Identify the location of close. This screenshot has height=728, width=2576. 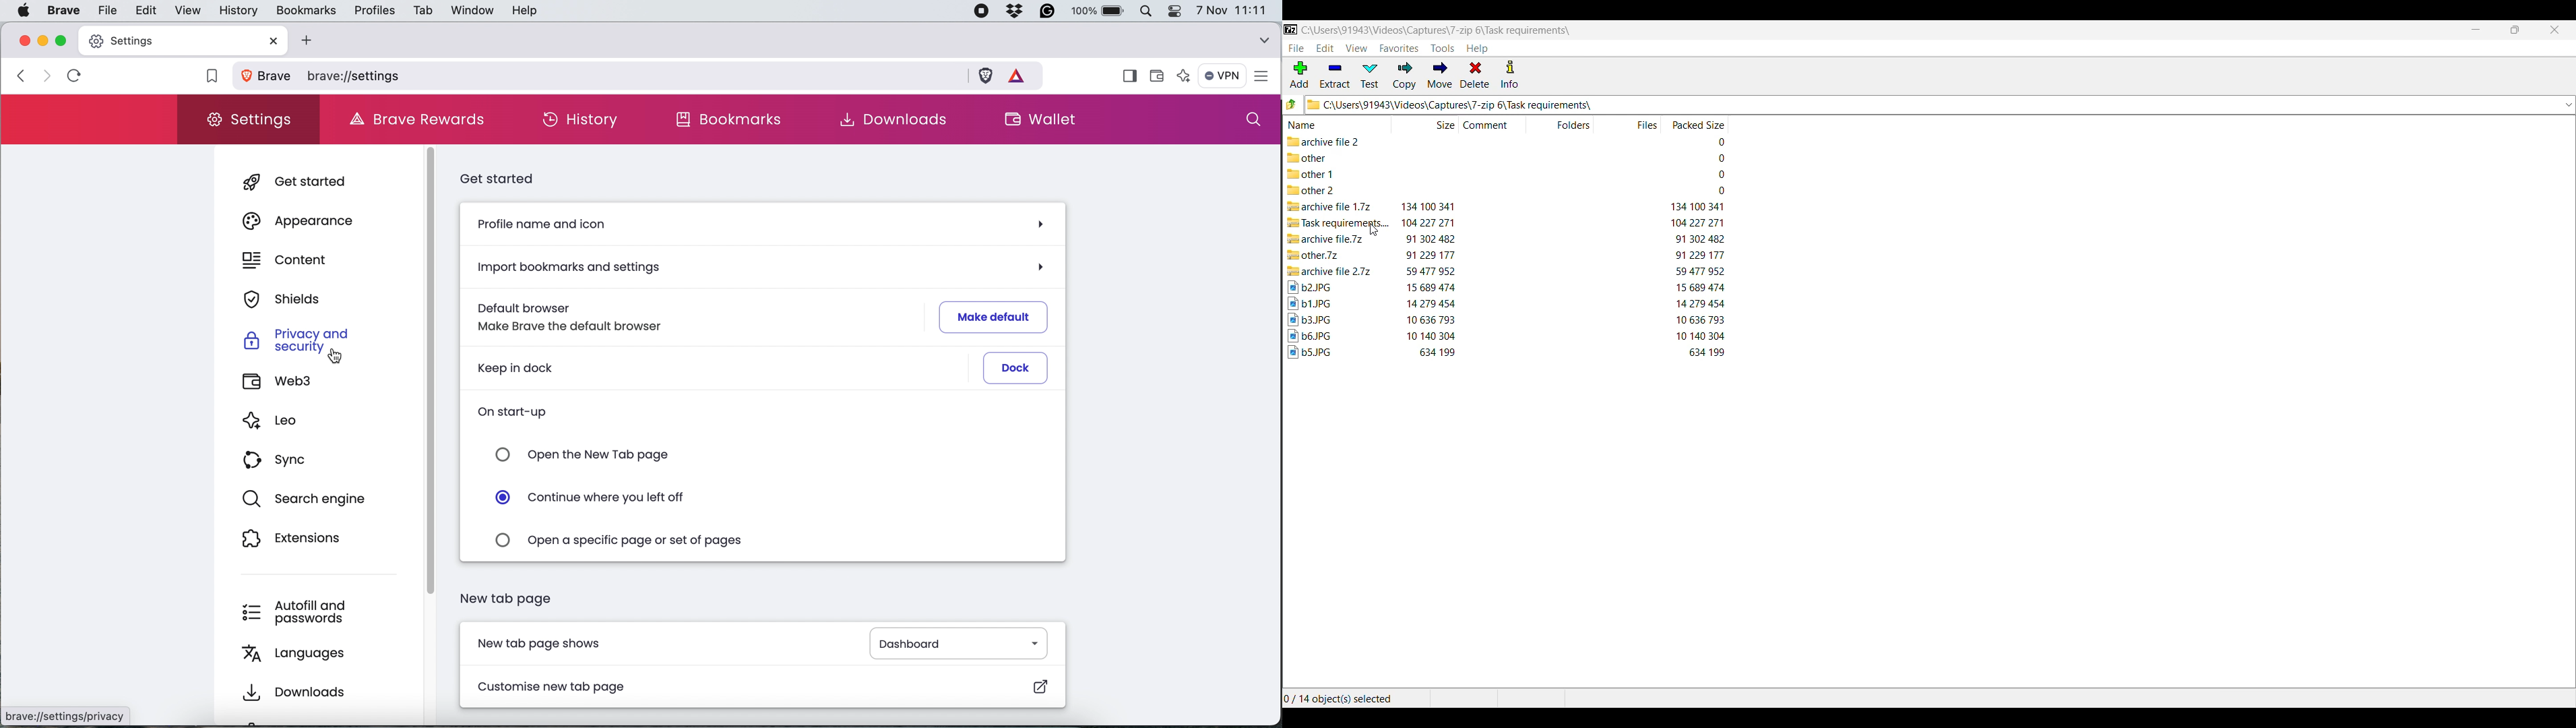
(269, 41).